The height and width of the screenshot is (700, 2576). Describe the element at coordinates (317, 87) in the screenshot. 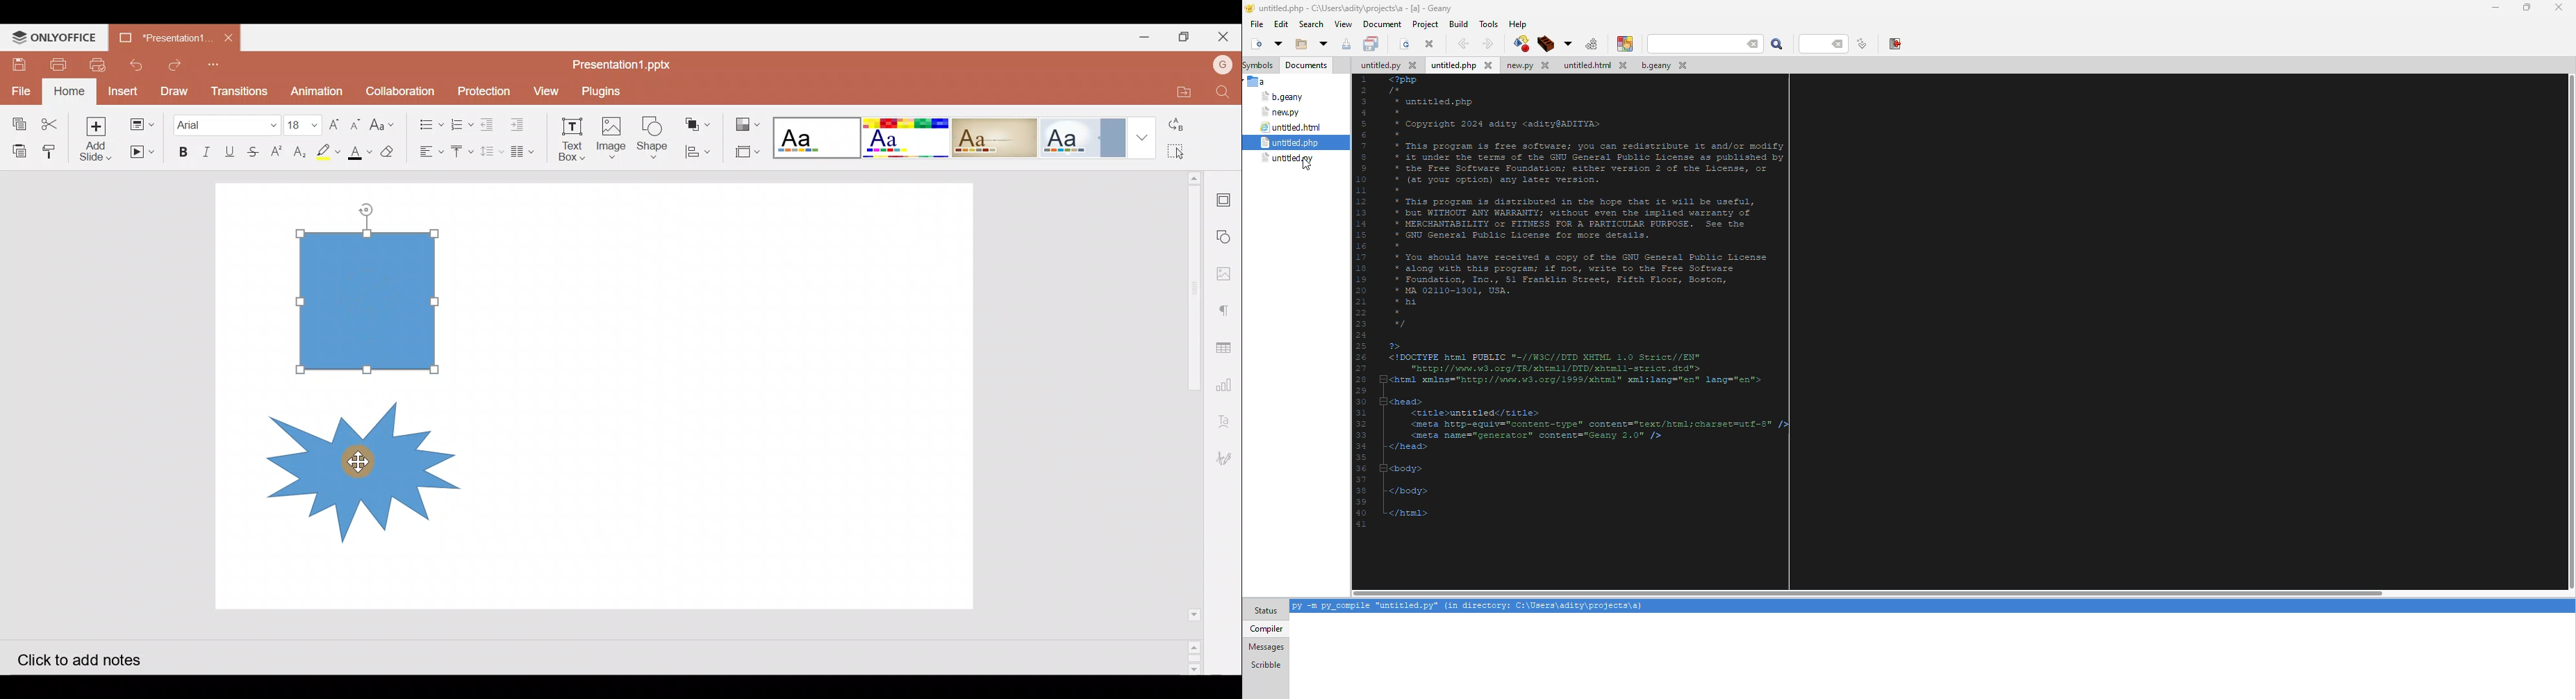

I see `Animation` at that location.